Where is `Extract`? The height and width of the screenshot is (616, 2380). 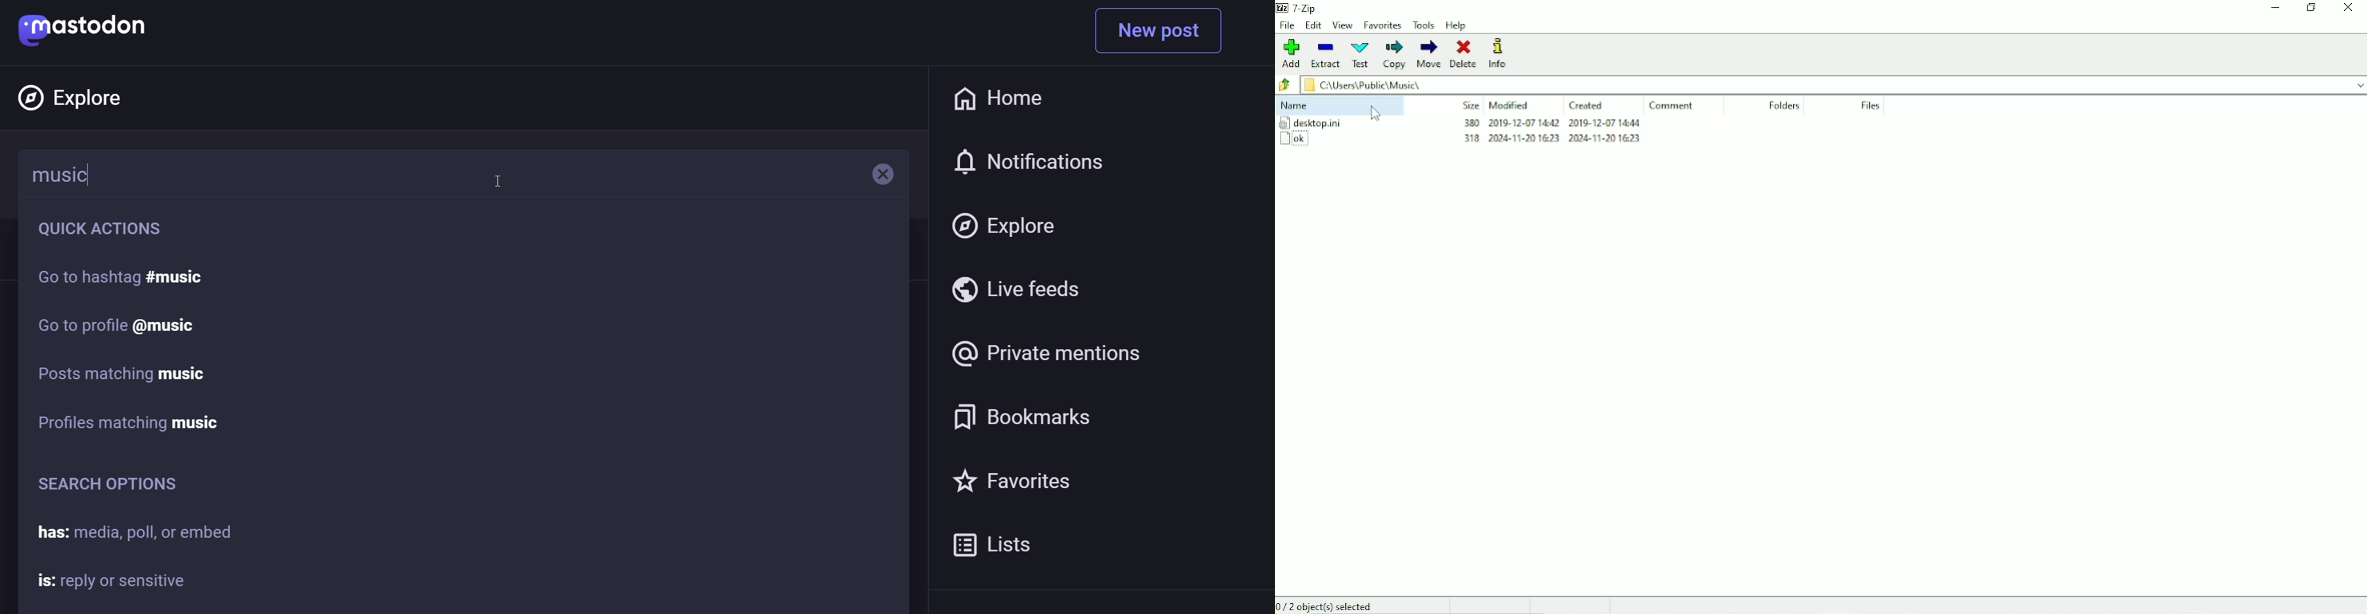 Extract is located at coordinates (1324, 53).